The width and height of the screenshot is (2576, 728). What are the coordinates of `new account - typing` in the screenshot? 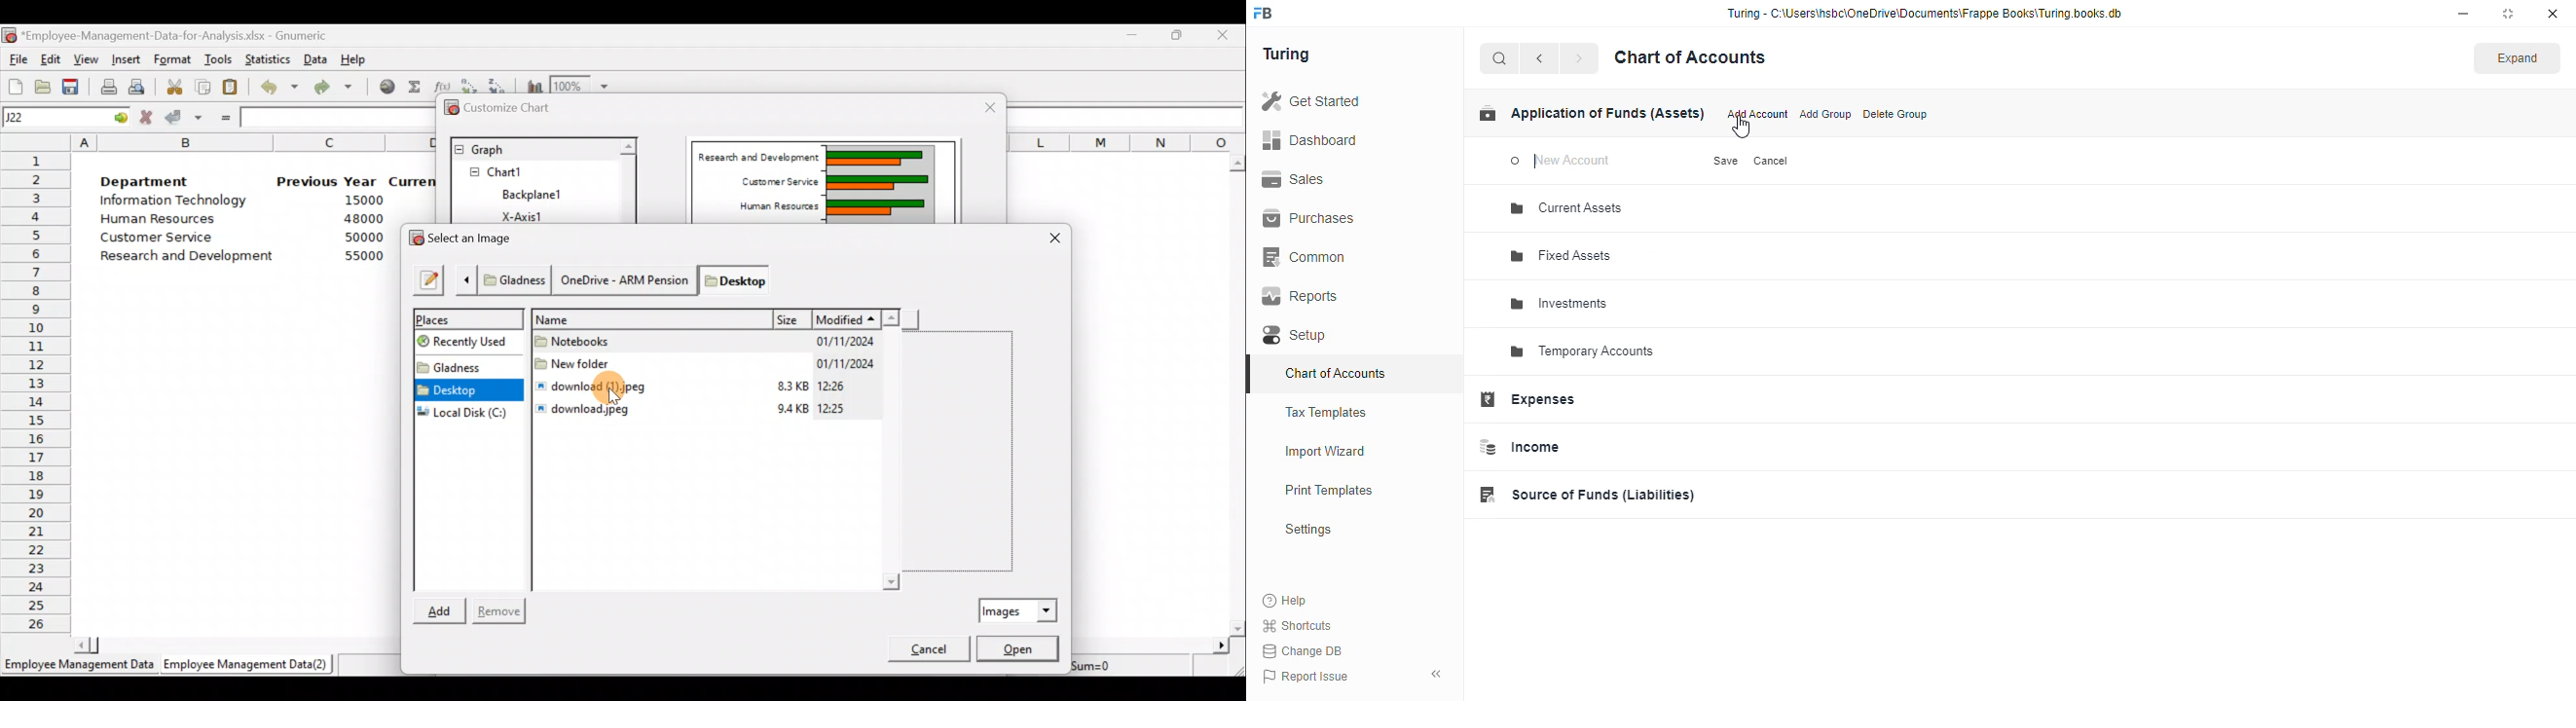 It's located at (1564, 161).